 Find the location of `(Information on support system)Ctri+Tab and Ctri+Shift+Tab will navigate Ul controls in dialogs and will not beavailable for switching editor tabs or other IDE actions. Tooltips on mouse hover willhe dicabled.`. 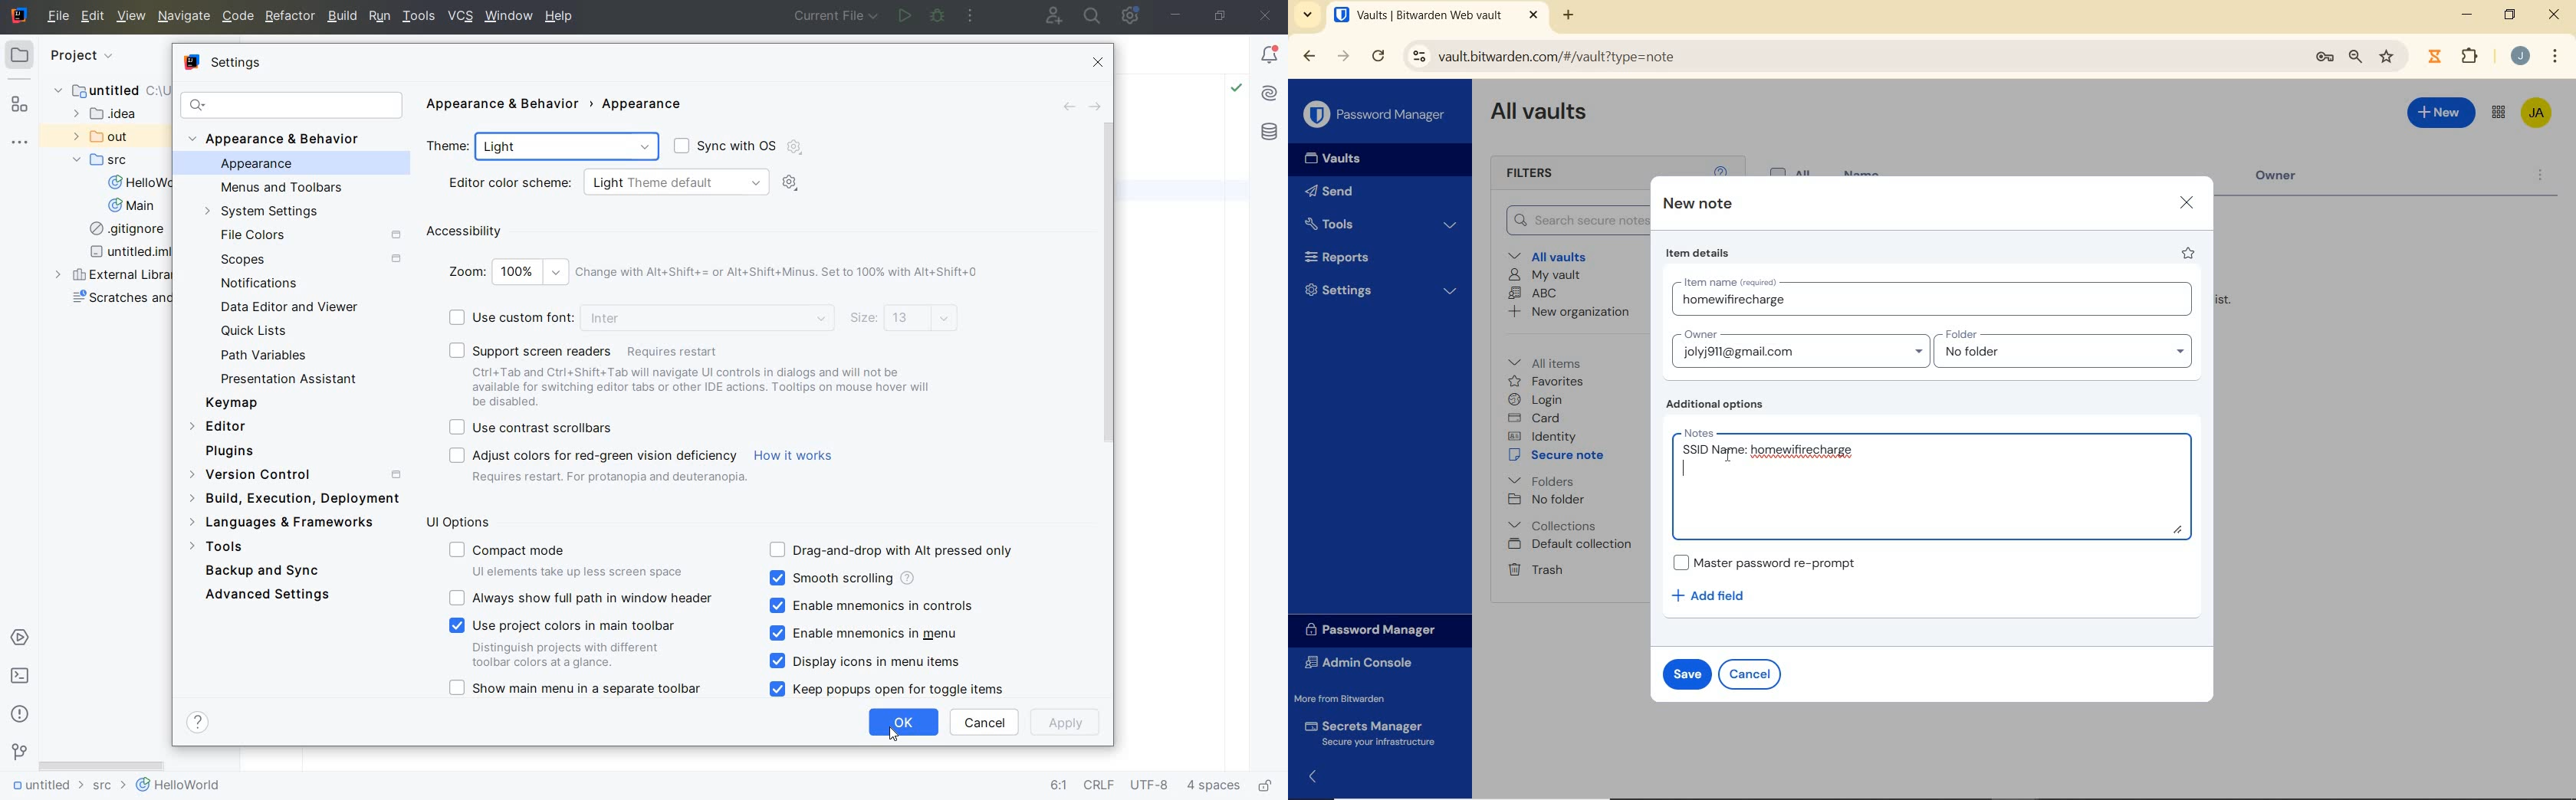

(Information on support system)Ctri+Tab and Ctri+Shift+Tab will navigate Ul controls in dialogs and will not beavailable for switching editor tabs or other IDE actions. Tooltips on mouse hover willhe dicabled. is located at coordinates (705, 388).